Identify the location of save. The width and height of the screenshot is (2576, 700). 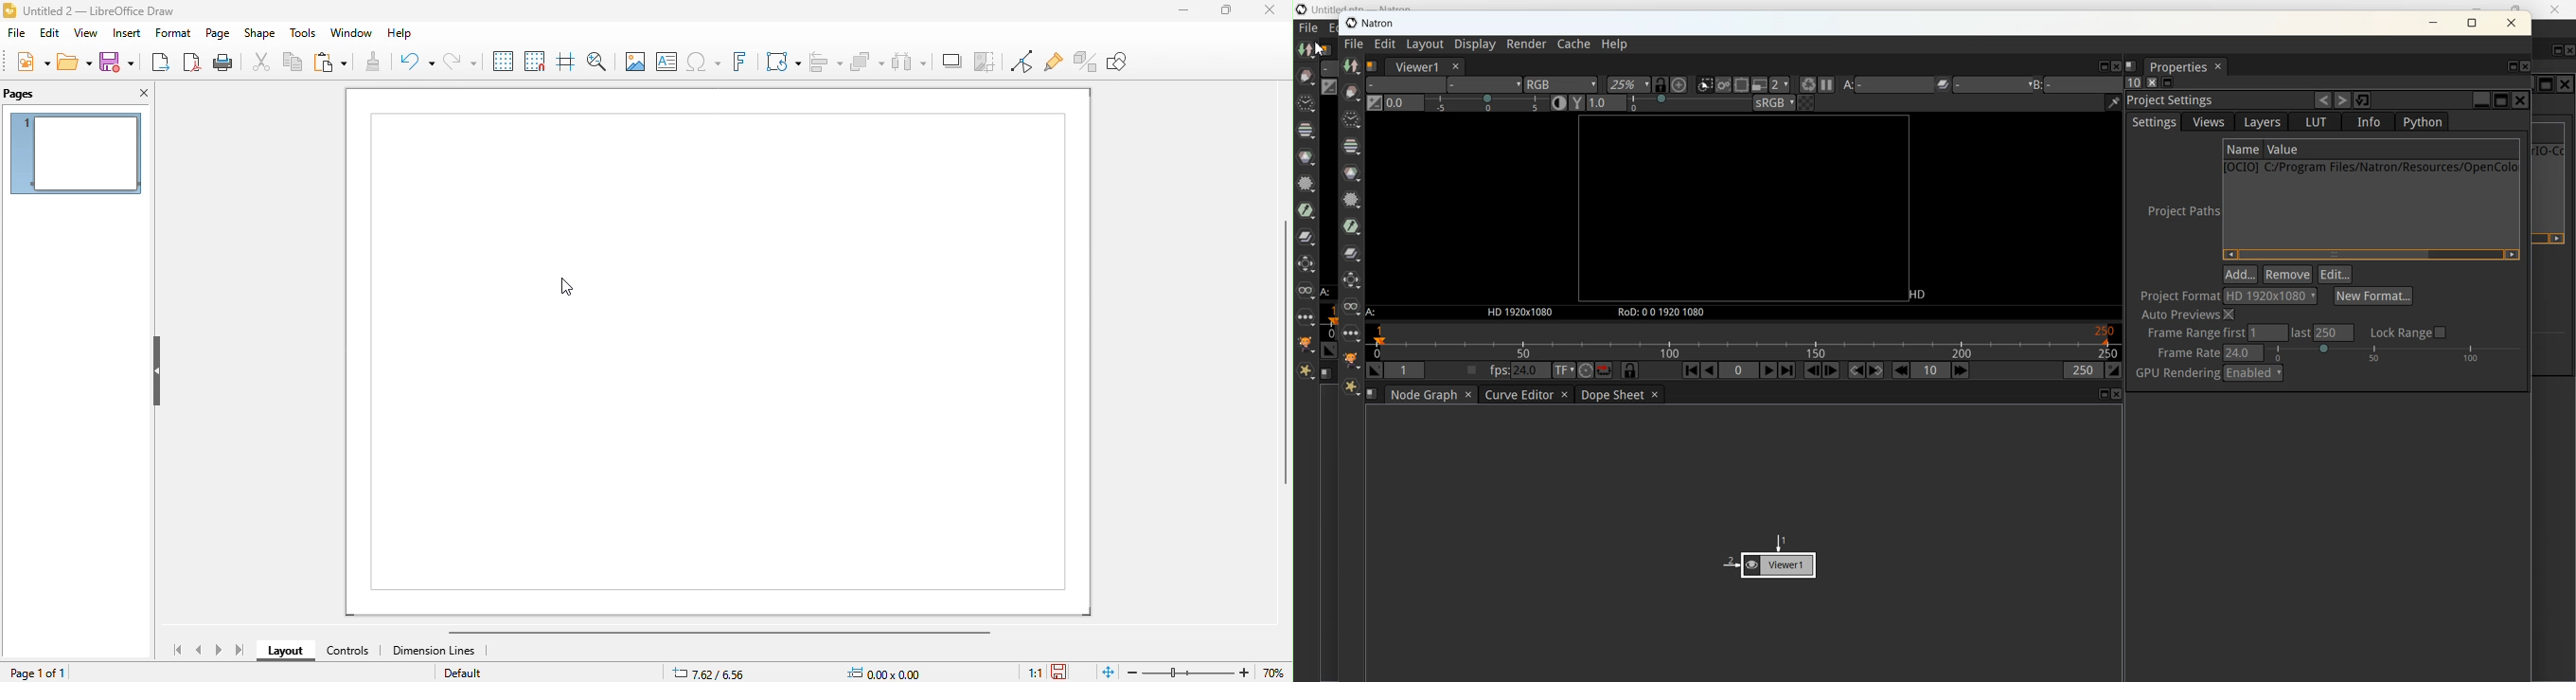
(118, 62).